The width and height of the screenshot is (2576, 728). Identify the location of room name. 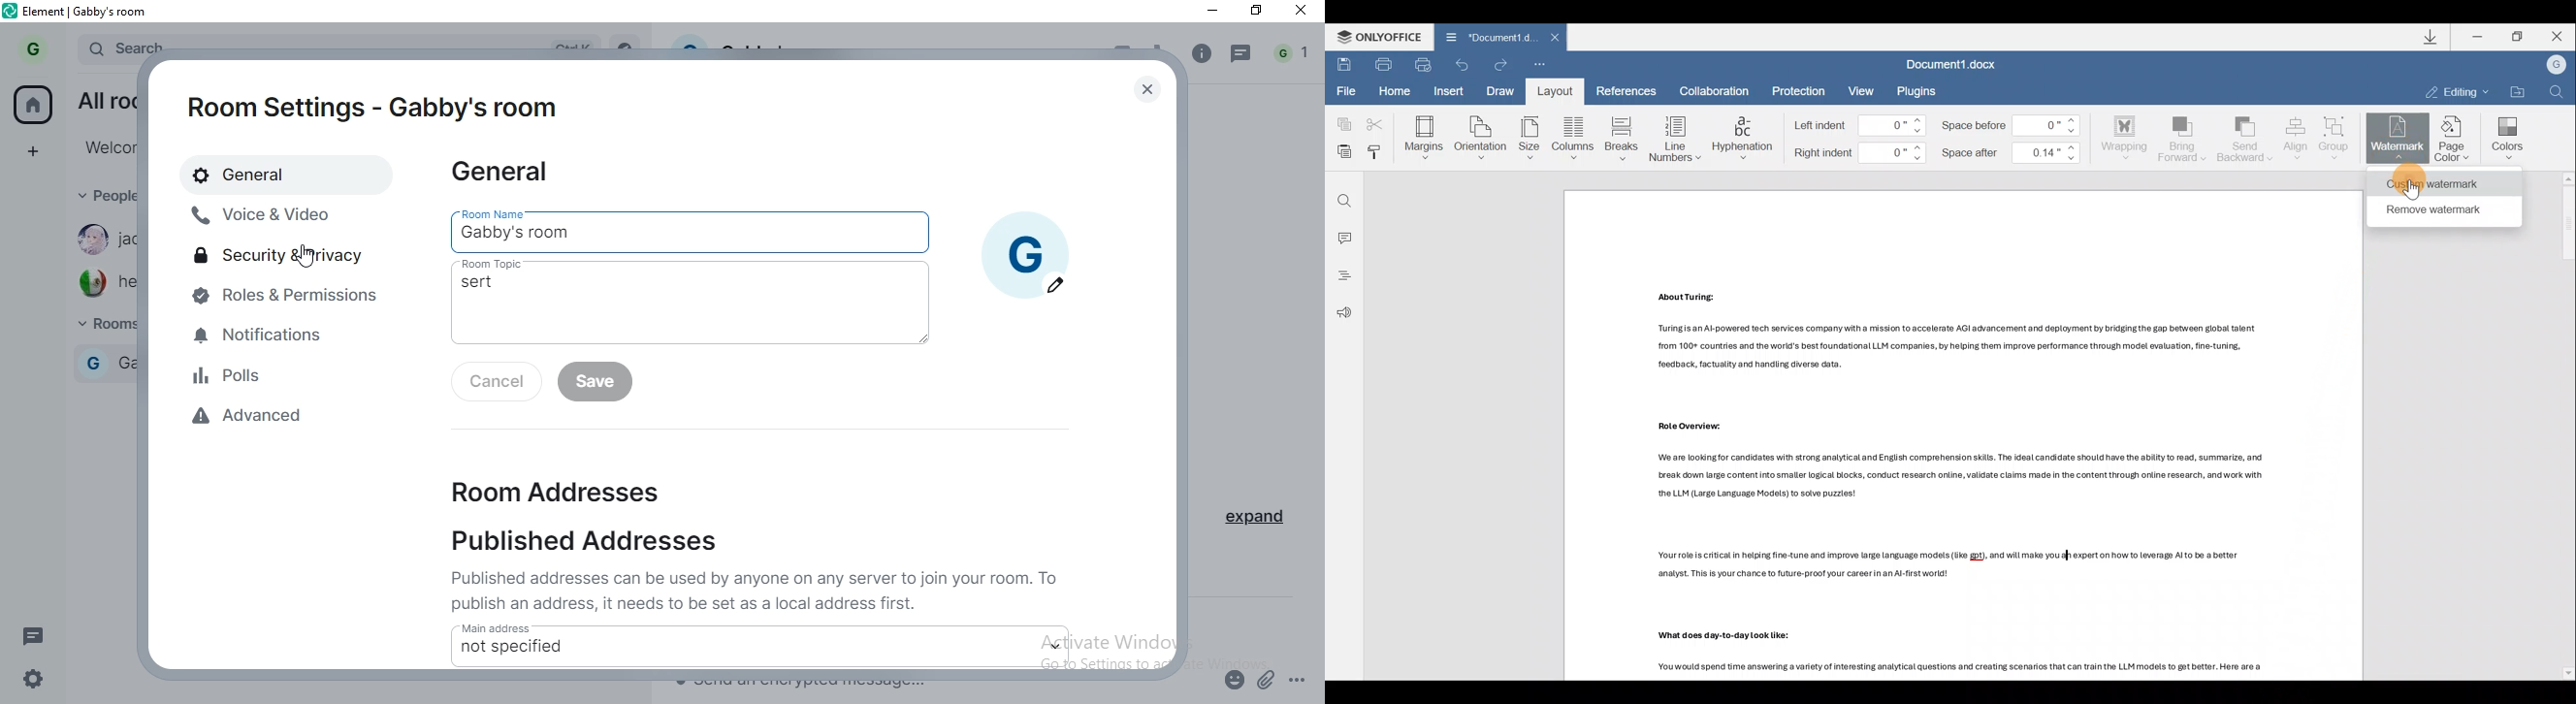
(492, 213).